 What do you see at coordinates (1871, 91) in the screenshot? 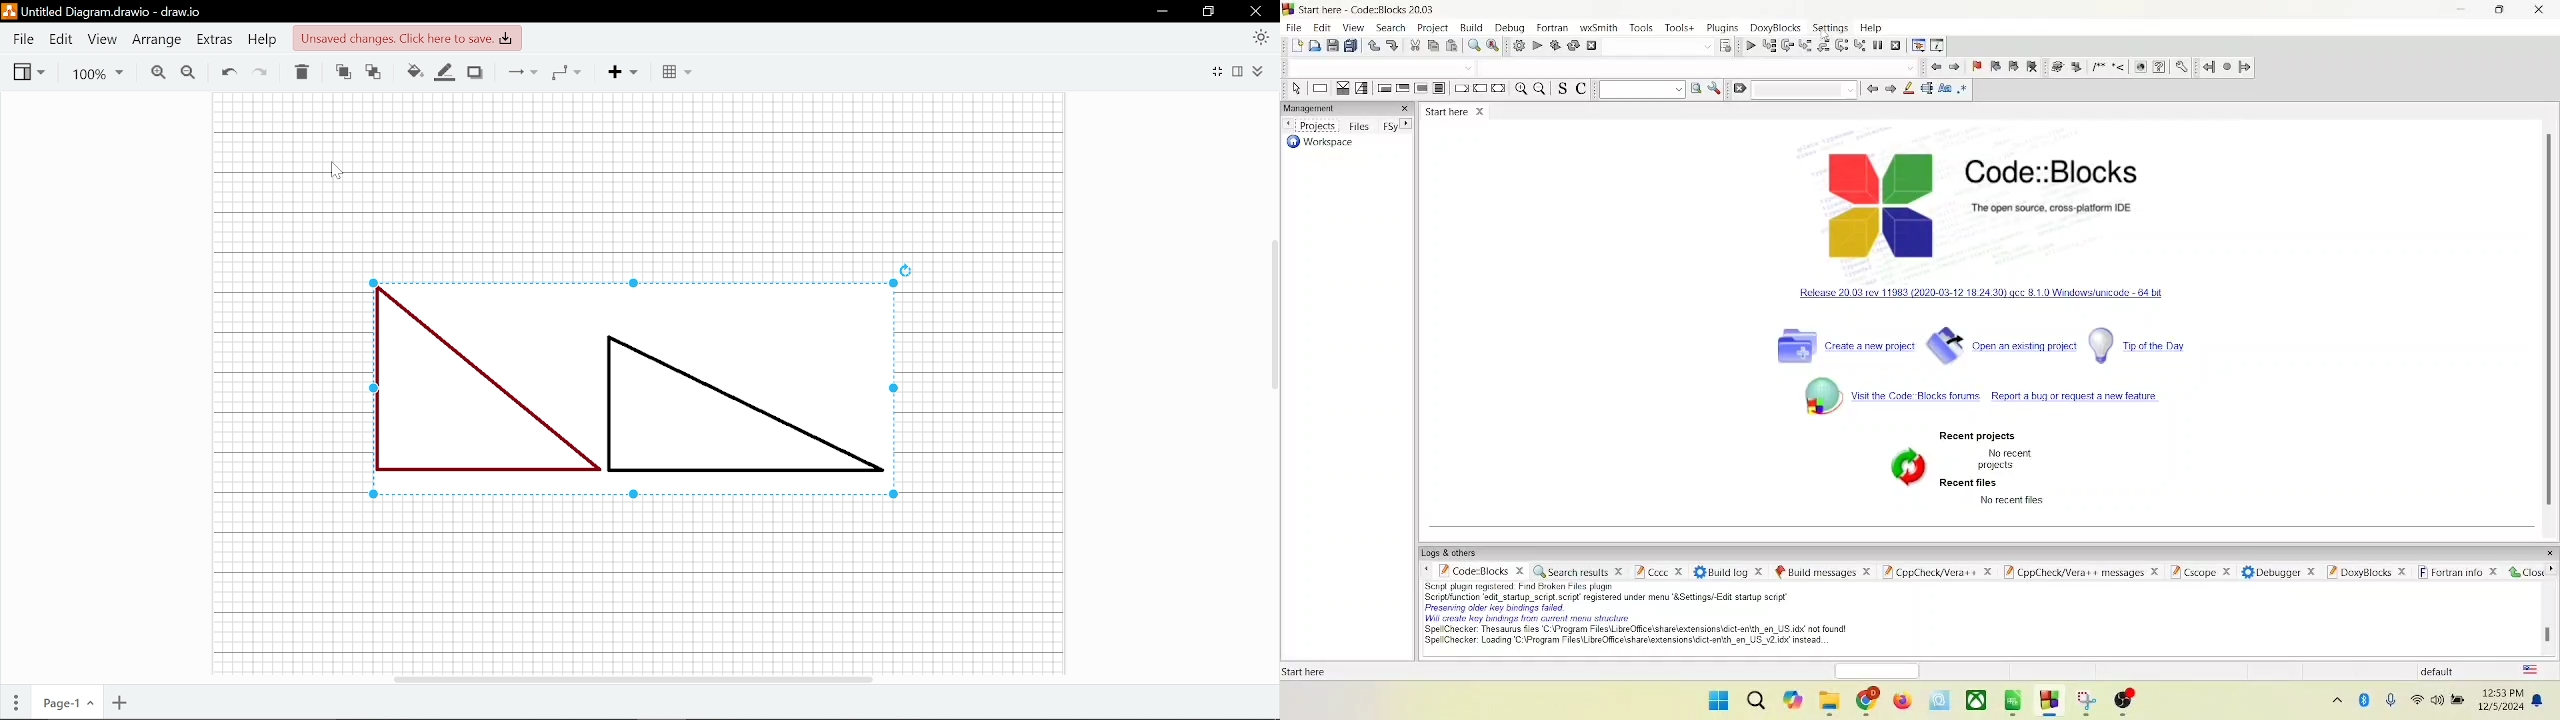
I see `go back` at bounding box center [1871, 91].